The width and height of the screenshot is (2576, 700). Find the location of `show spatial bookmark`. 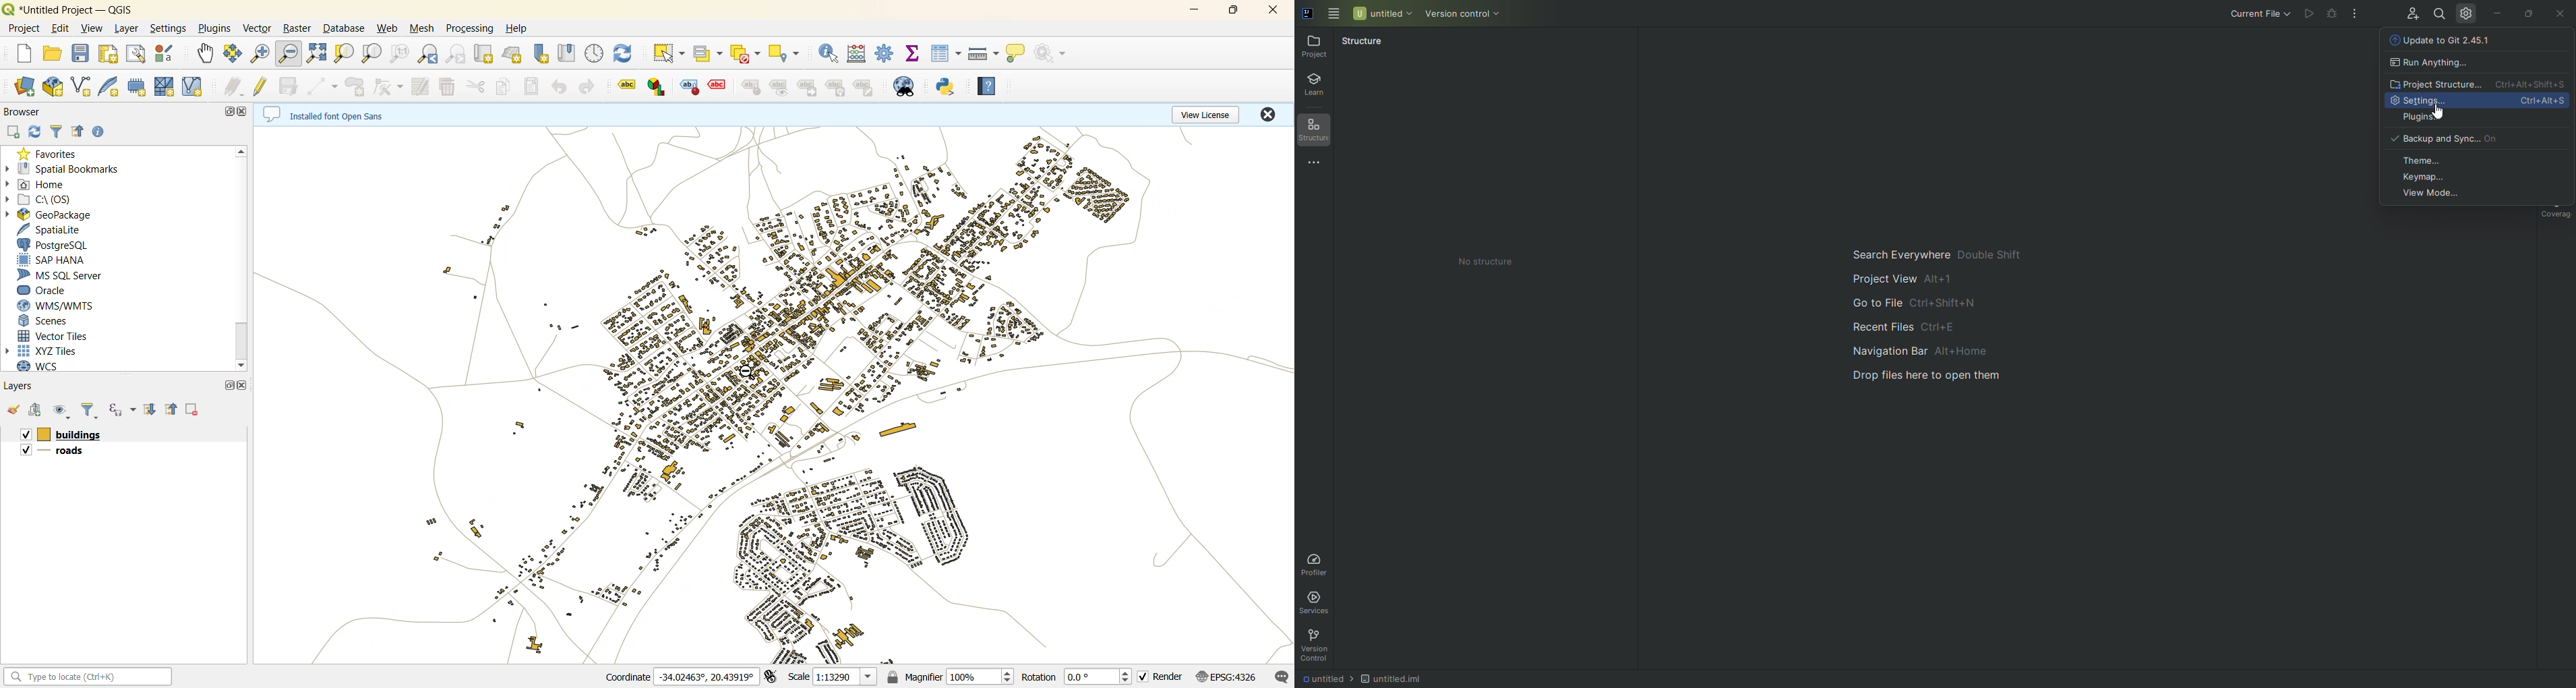

show spatial bookmark is located at coordinates (568, 53).